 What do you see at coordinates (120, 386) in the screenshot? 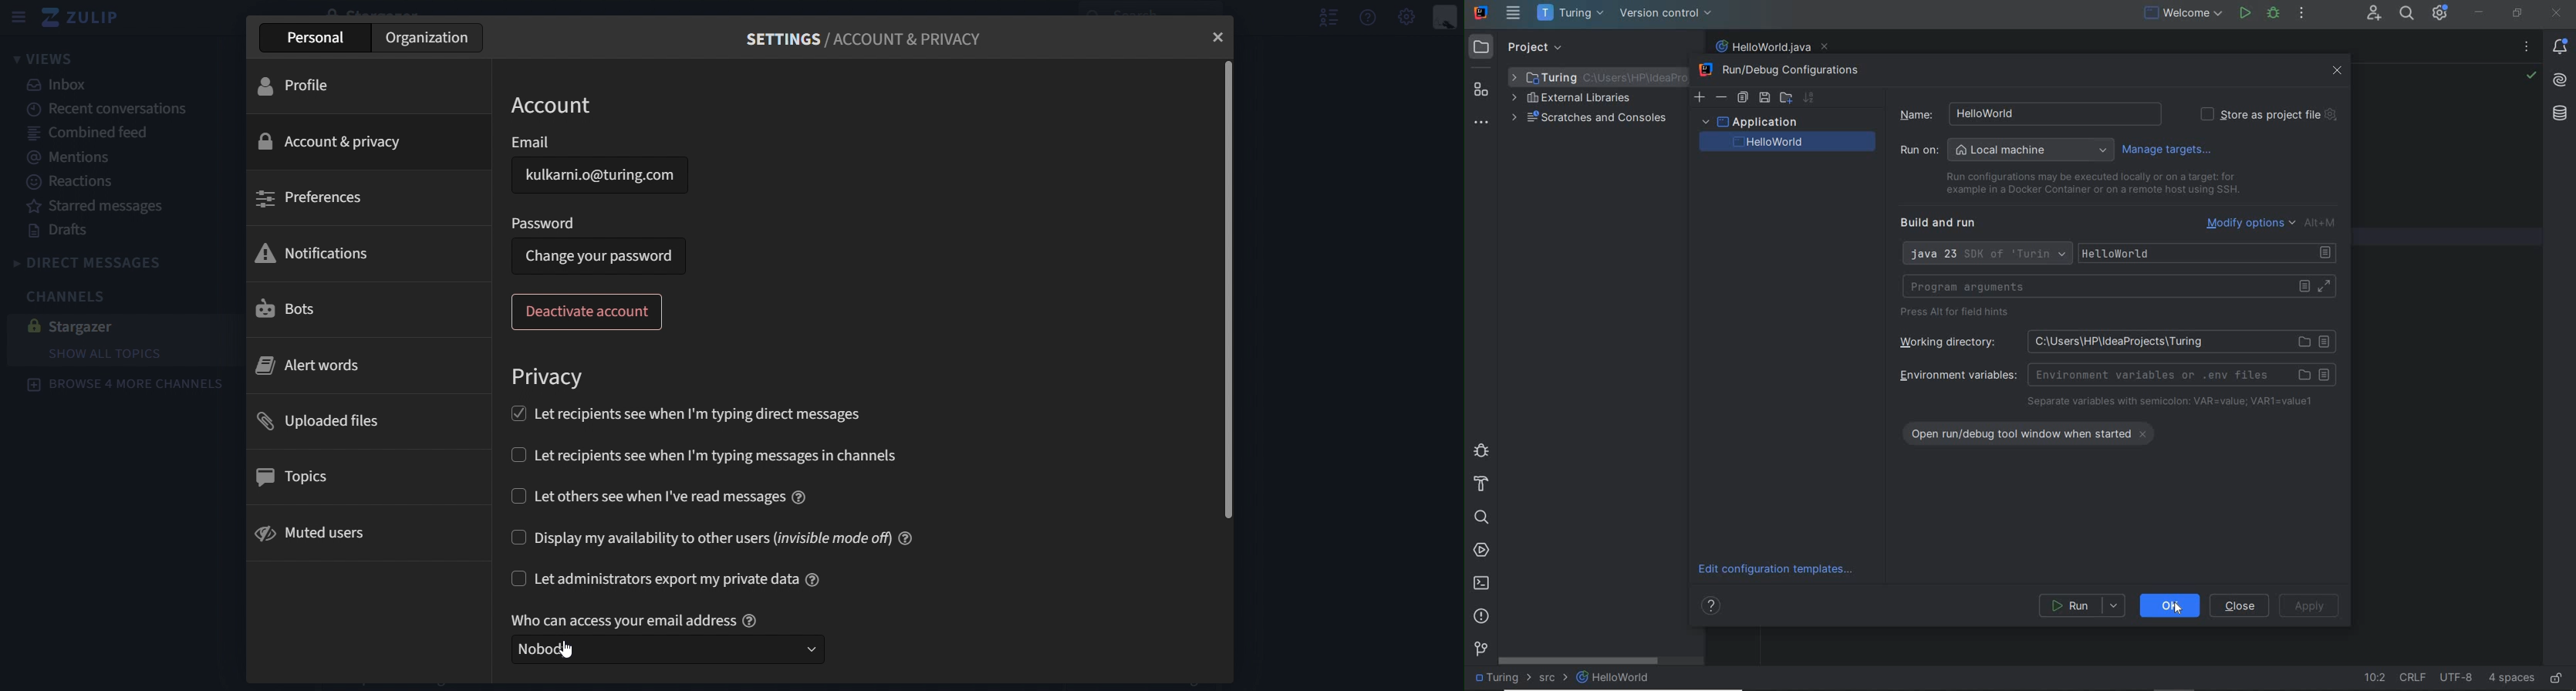
I see `browse 4 more channels` at bounding box center [120, 386].